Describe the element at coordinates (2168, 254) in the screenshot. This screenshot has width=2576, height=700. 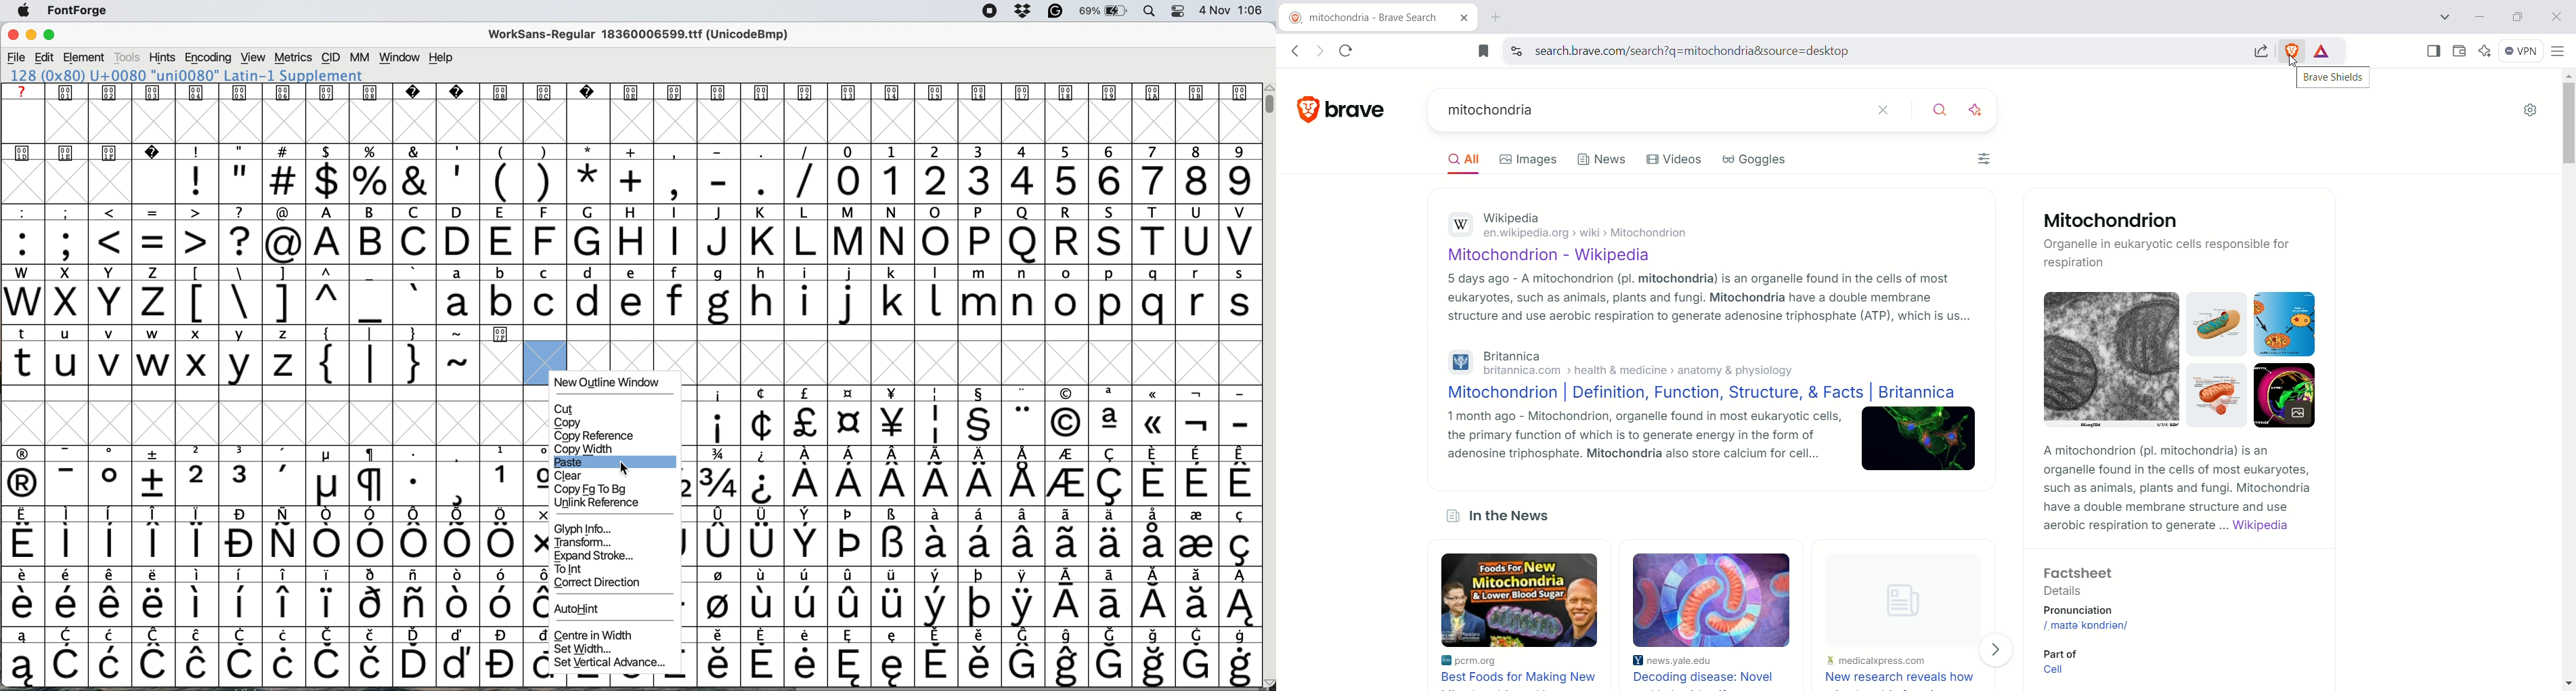
I see `Organelle in eukaryotic cells responsible for respiration` at that location.